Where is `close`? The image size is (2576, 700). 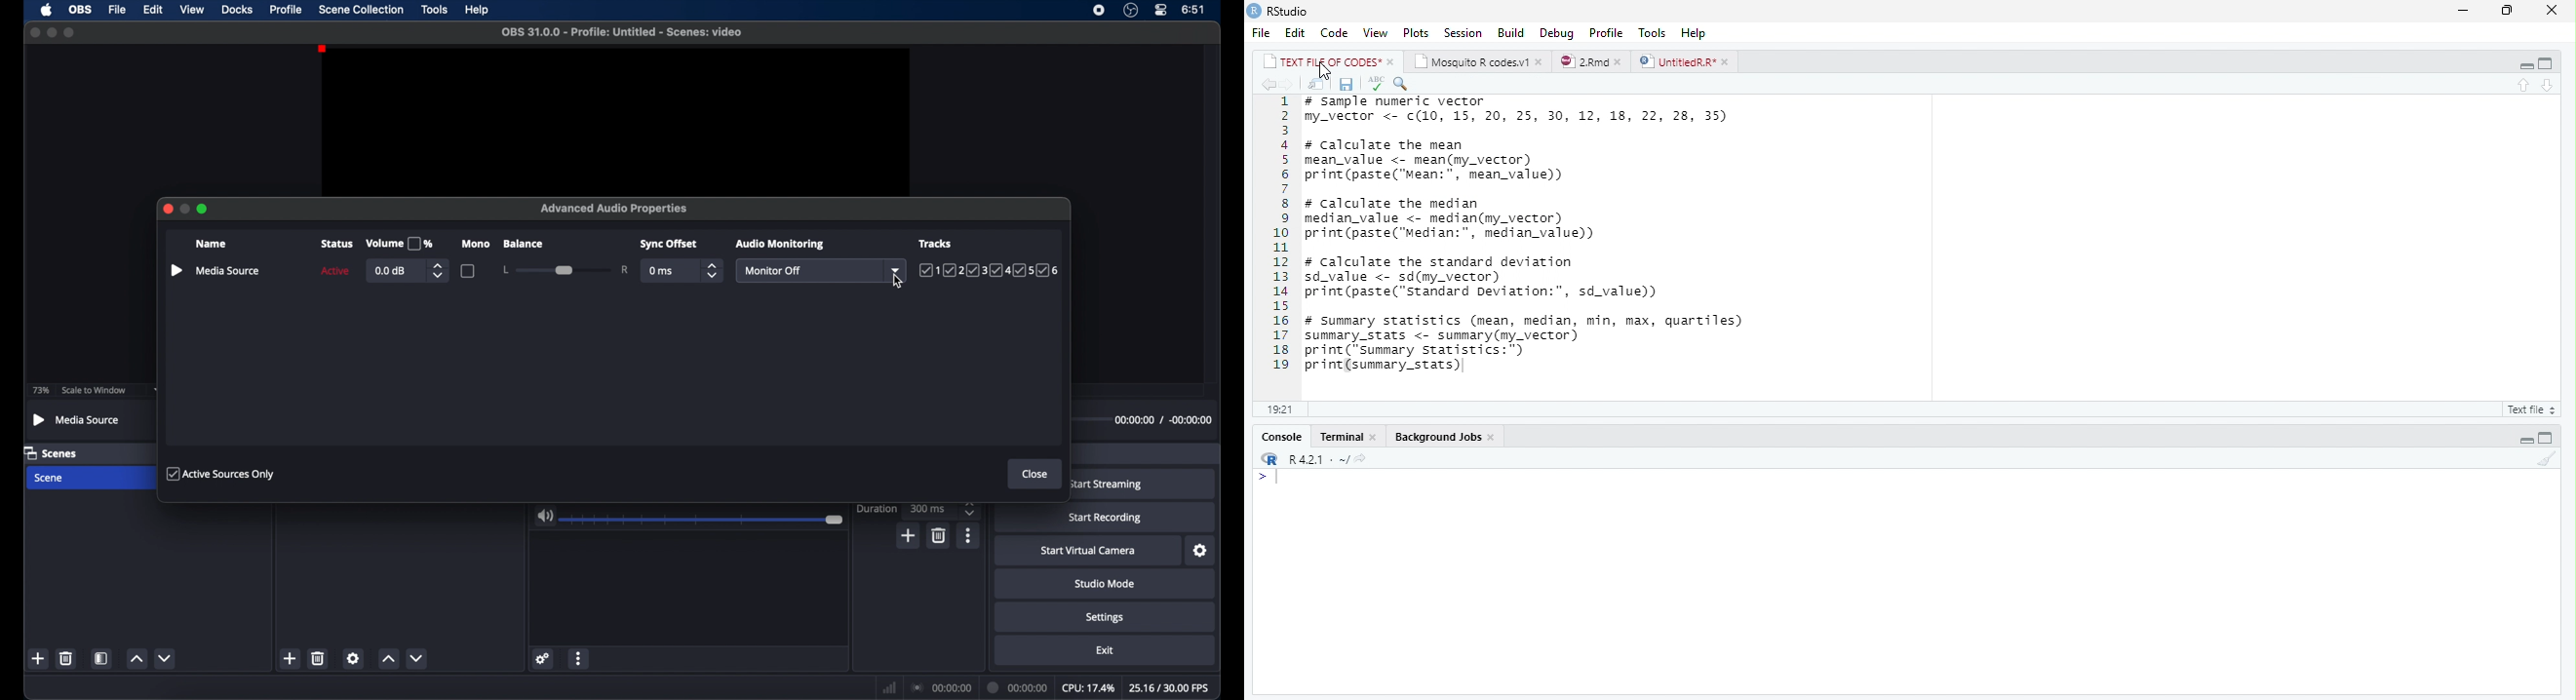
close is located at coordinates (1392, 62).